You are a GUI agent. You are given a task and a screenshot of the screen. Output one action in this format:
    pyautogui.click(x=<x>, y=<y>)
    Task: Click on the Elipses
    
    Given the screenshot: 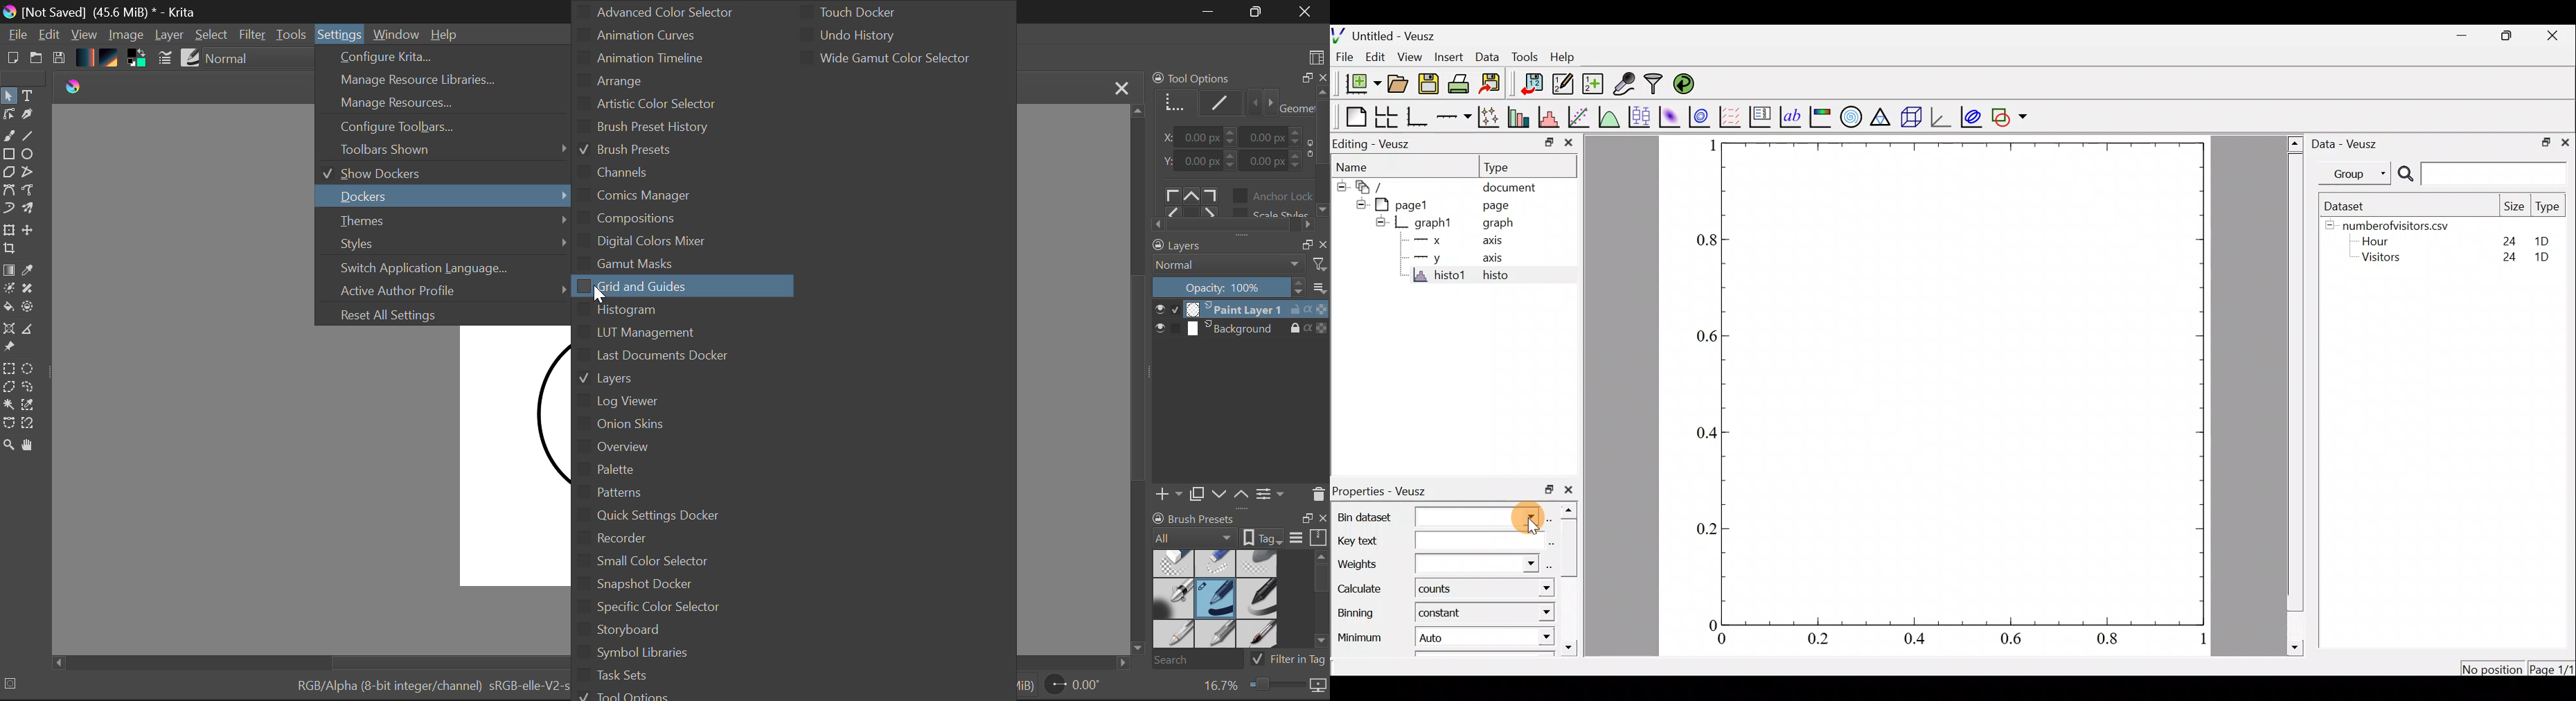 What is the action you would take?
    pyautogui.click(x=30, y=154)
    